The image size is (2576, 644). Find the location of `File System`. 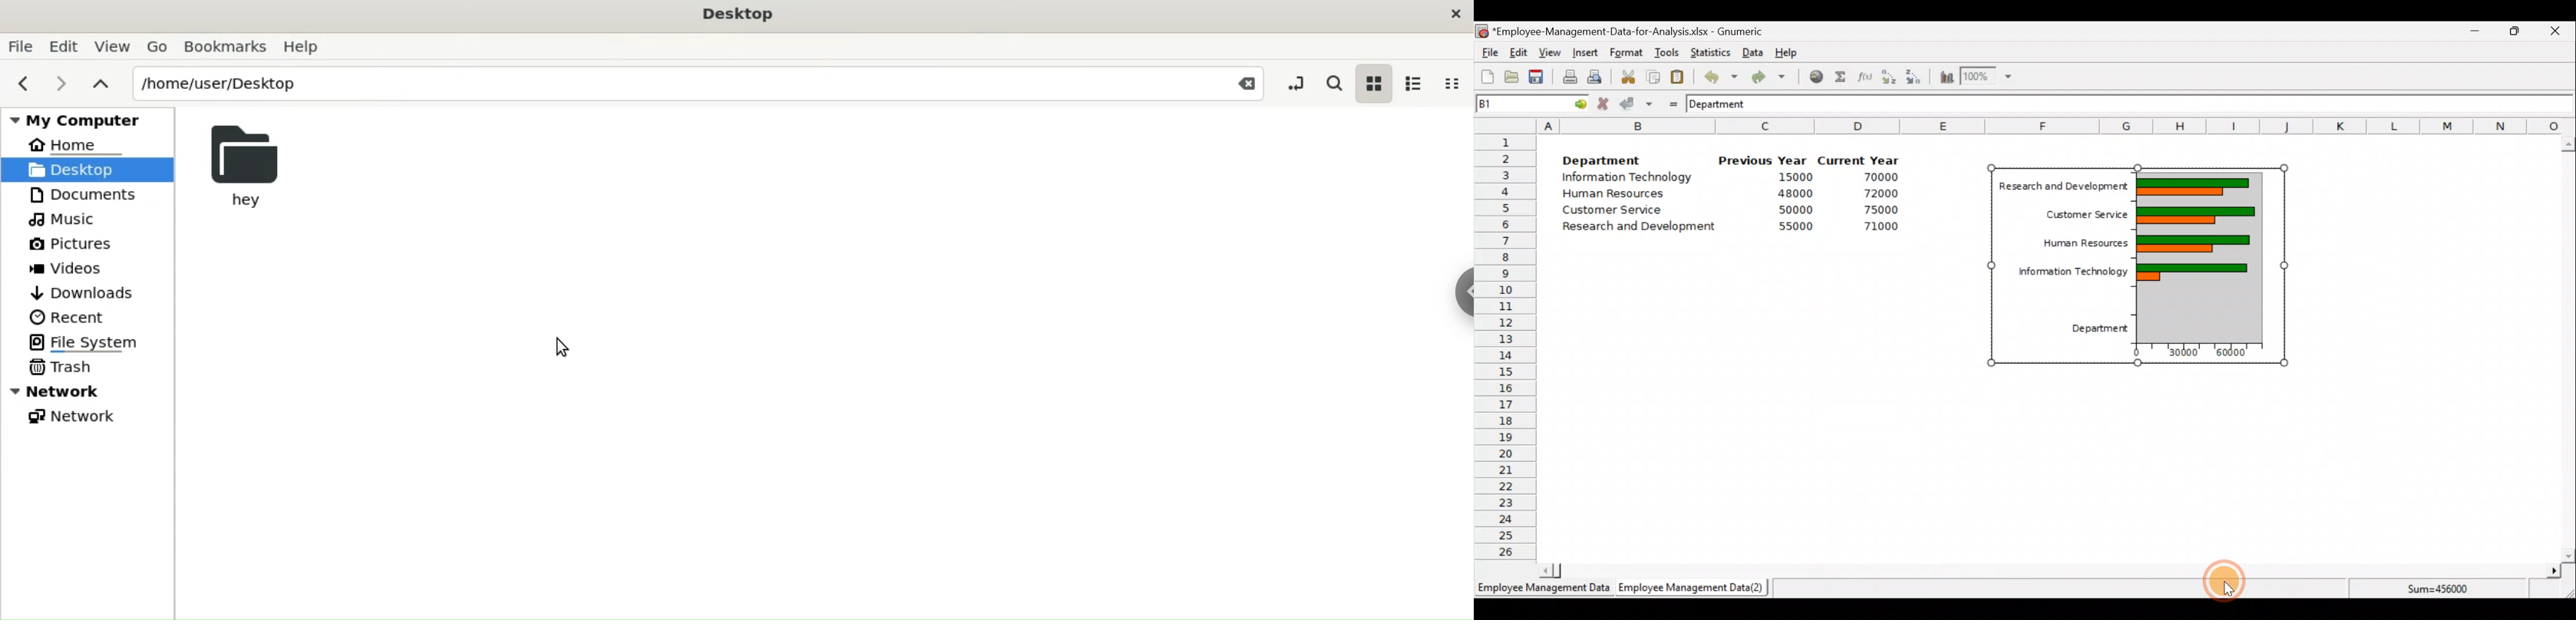

File System is located at coordinates (83, 341).